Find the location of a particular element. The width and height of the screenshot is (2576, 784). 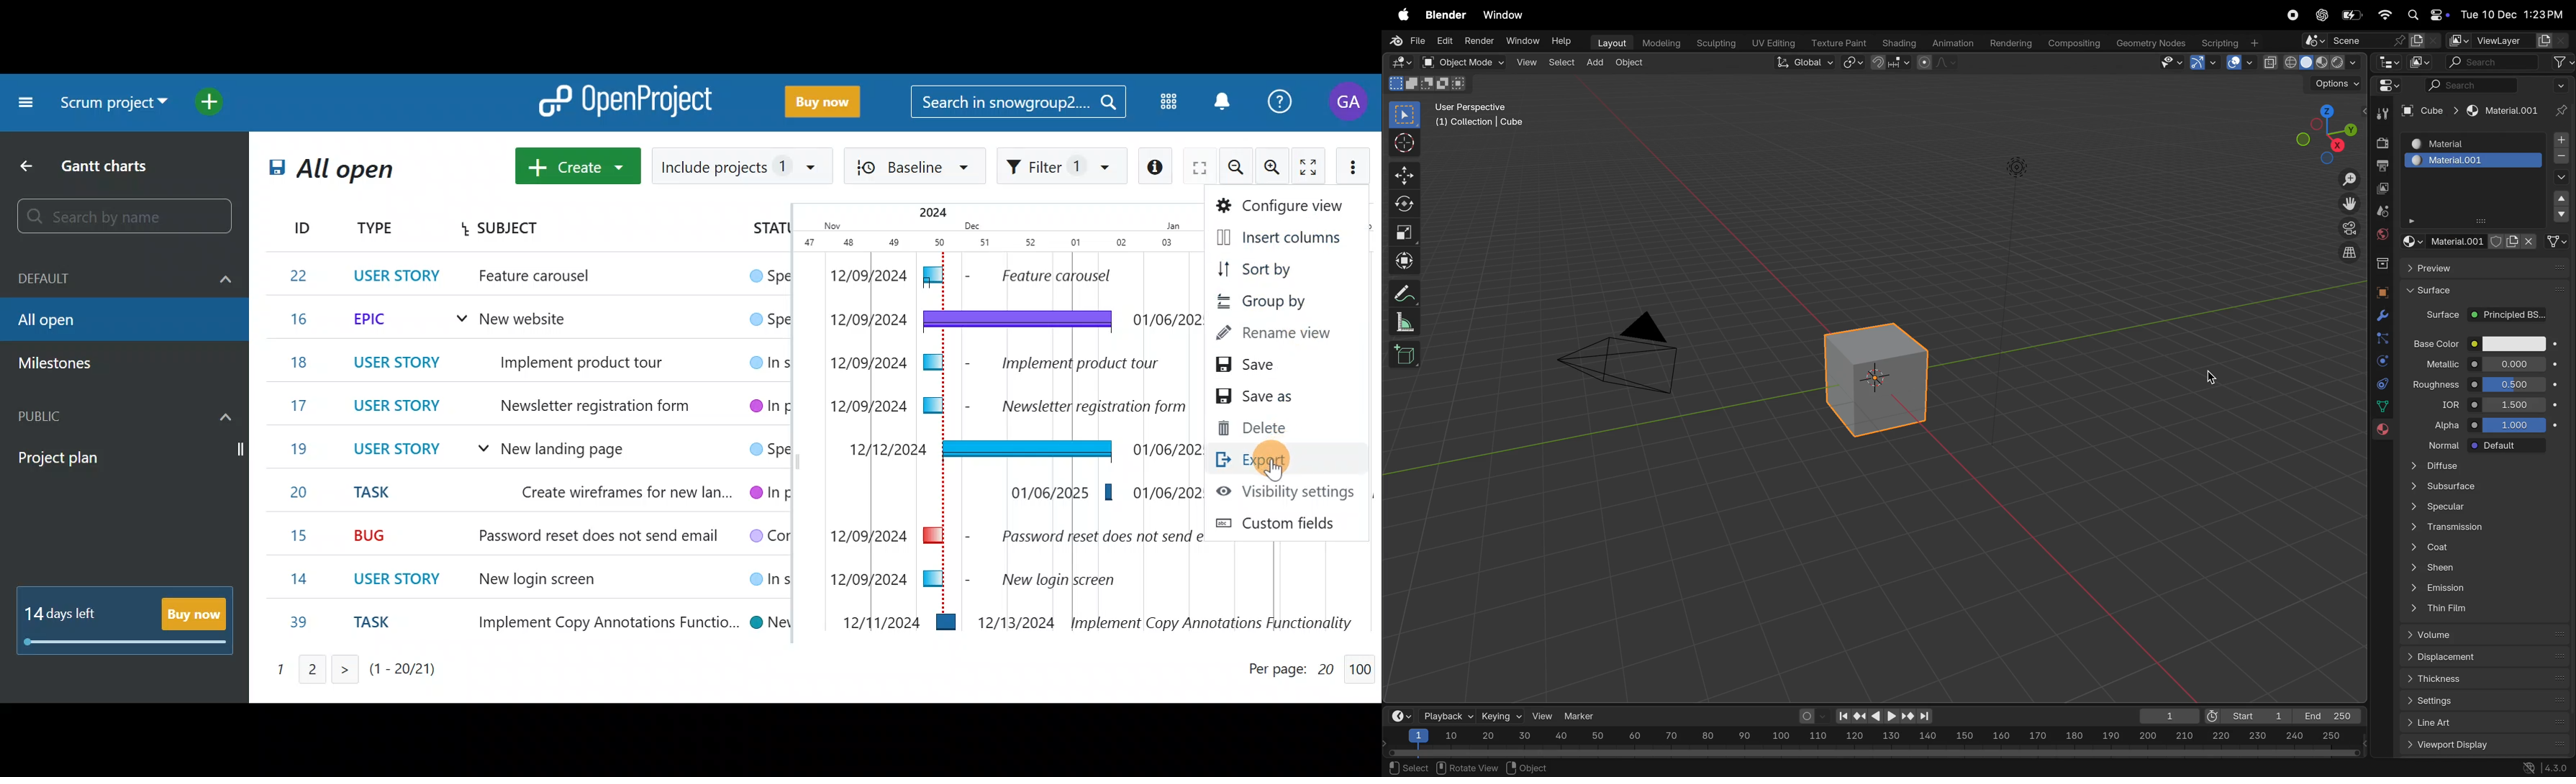

material is located at coordinates (2380, 431).